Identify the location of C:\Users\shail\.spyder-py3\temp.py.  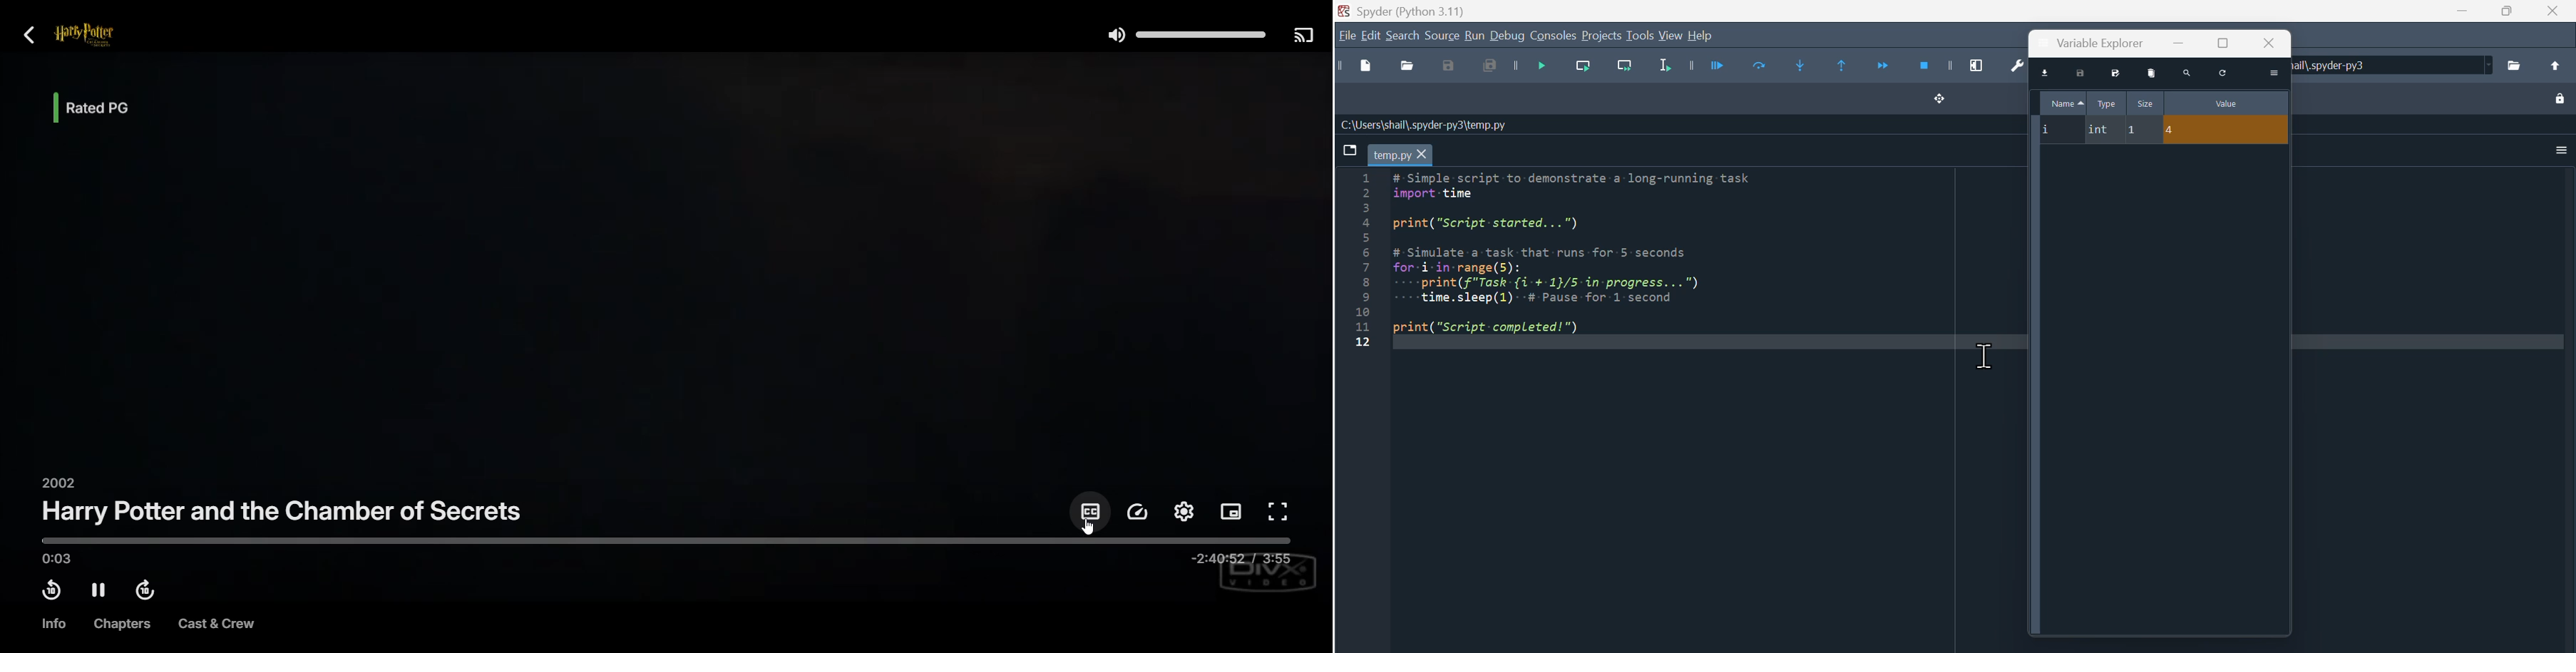
(1425, 125).